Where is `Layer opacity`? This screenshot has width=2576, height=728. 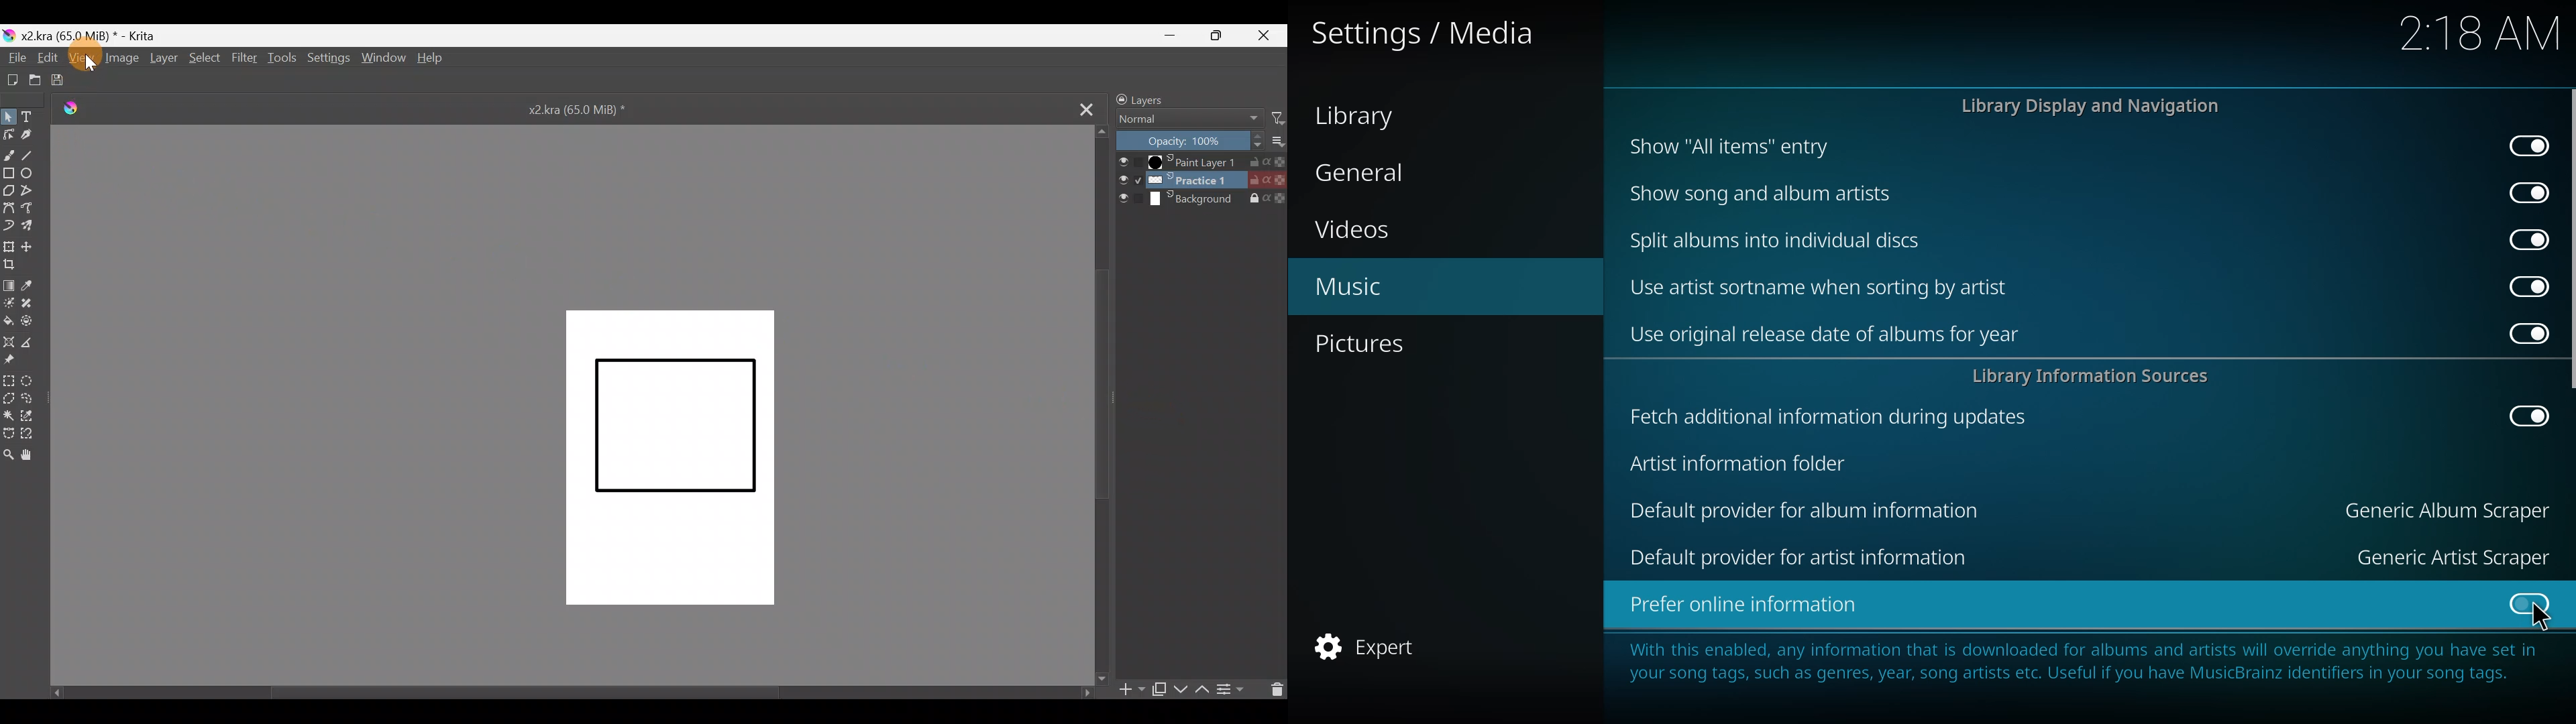
Layer opacity is located at coordinates (1191, 141).